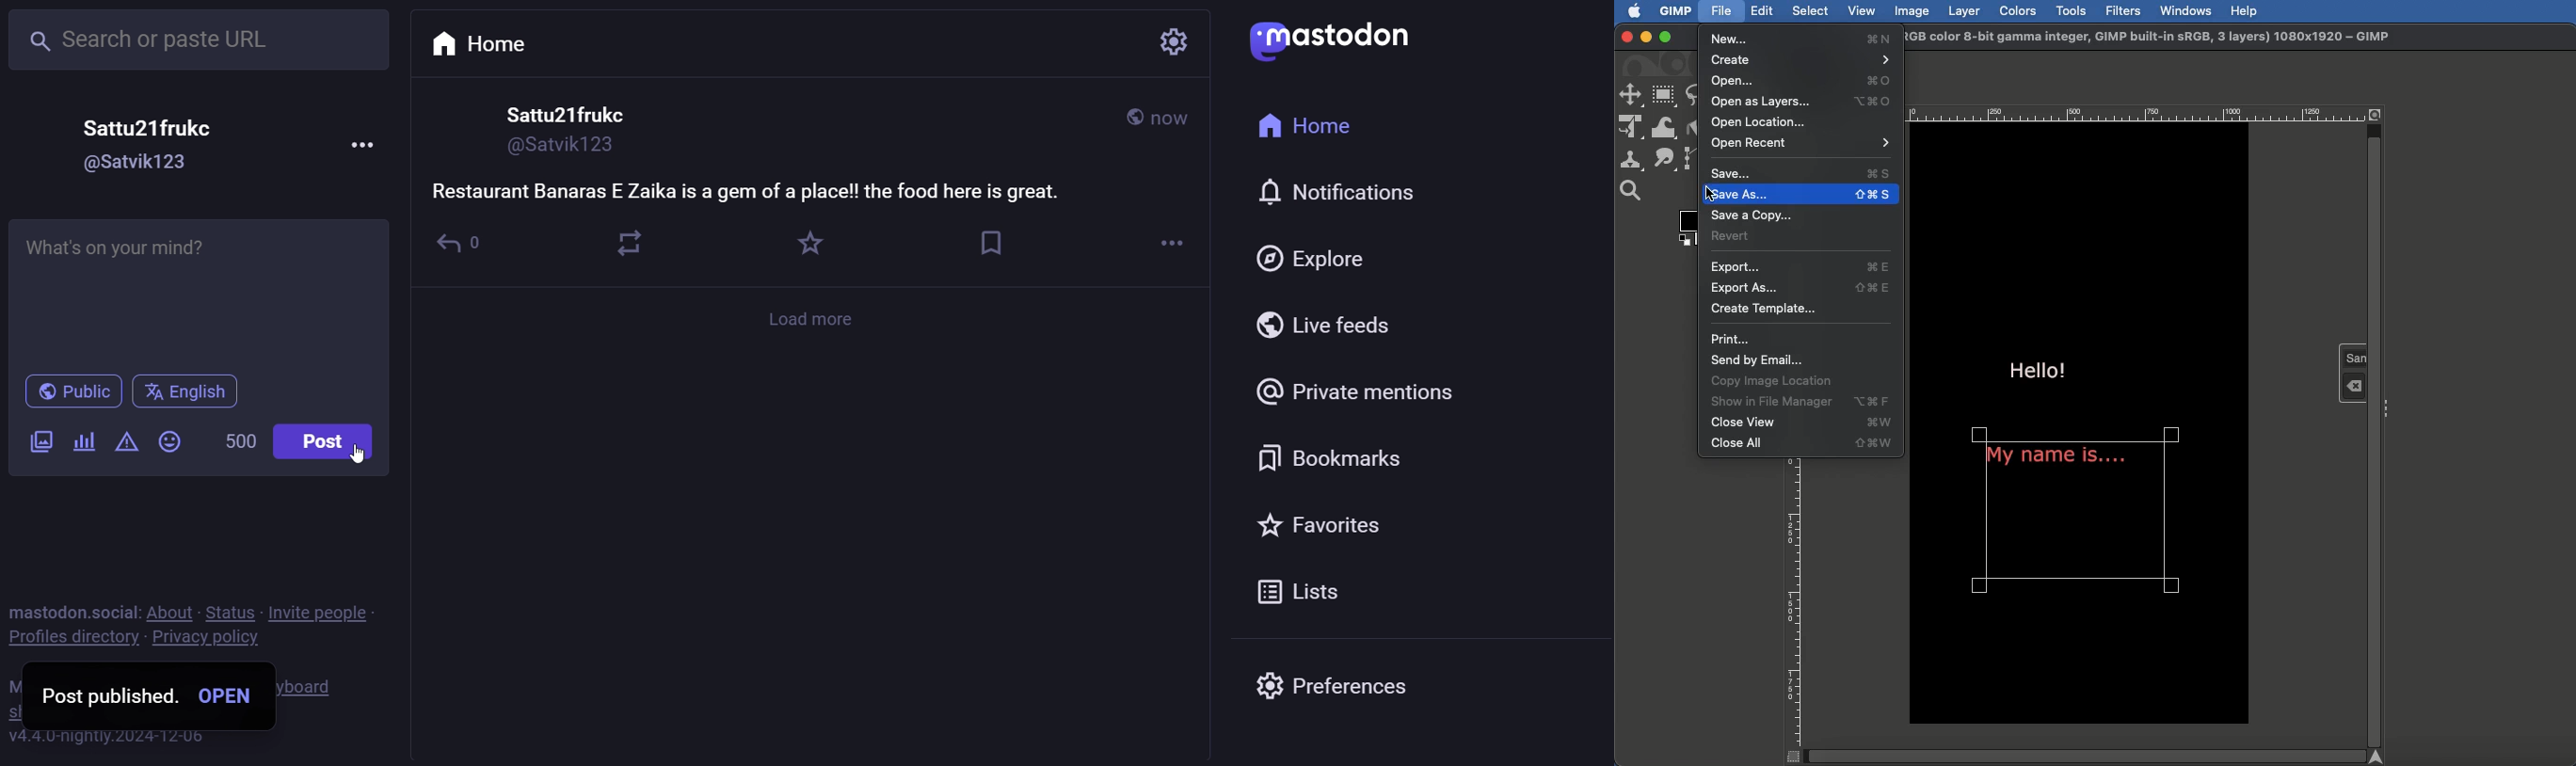 This screenshot has width=2576, height=784. Describe the element at coordinates (137, 164) in the screenshot. I see `id` at that location.